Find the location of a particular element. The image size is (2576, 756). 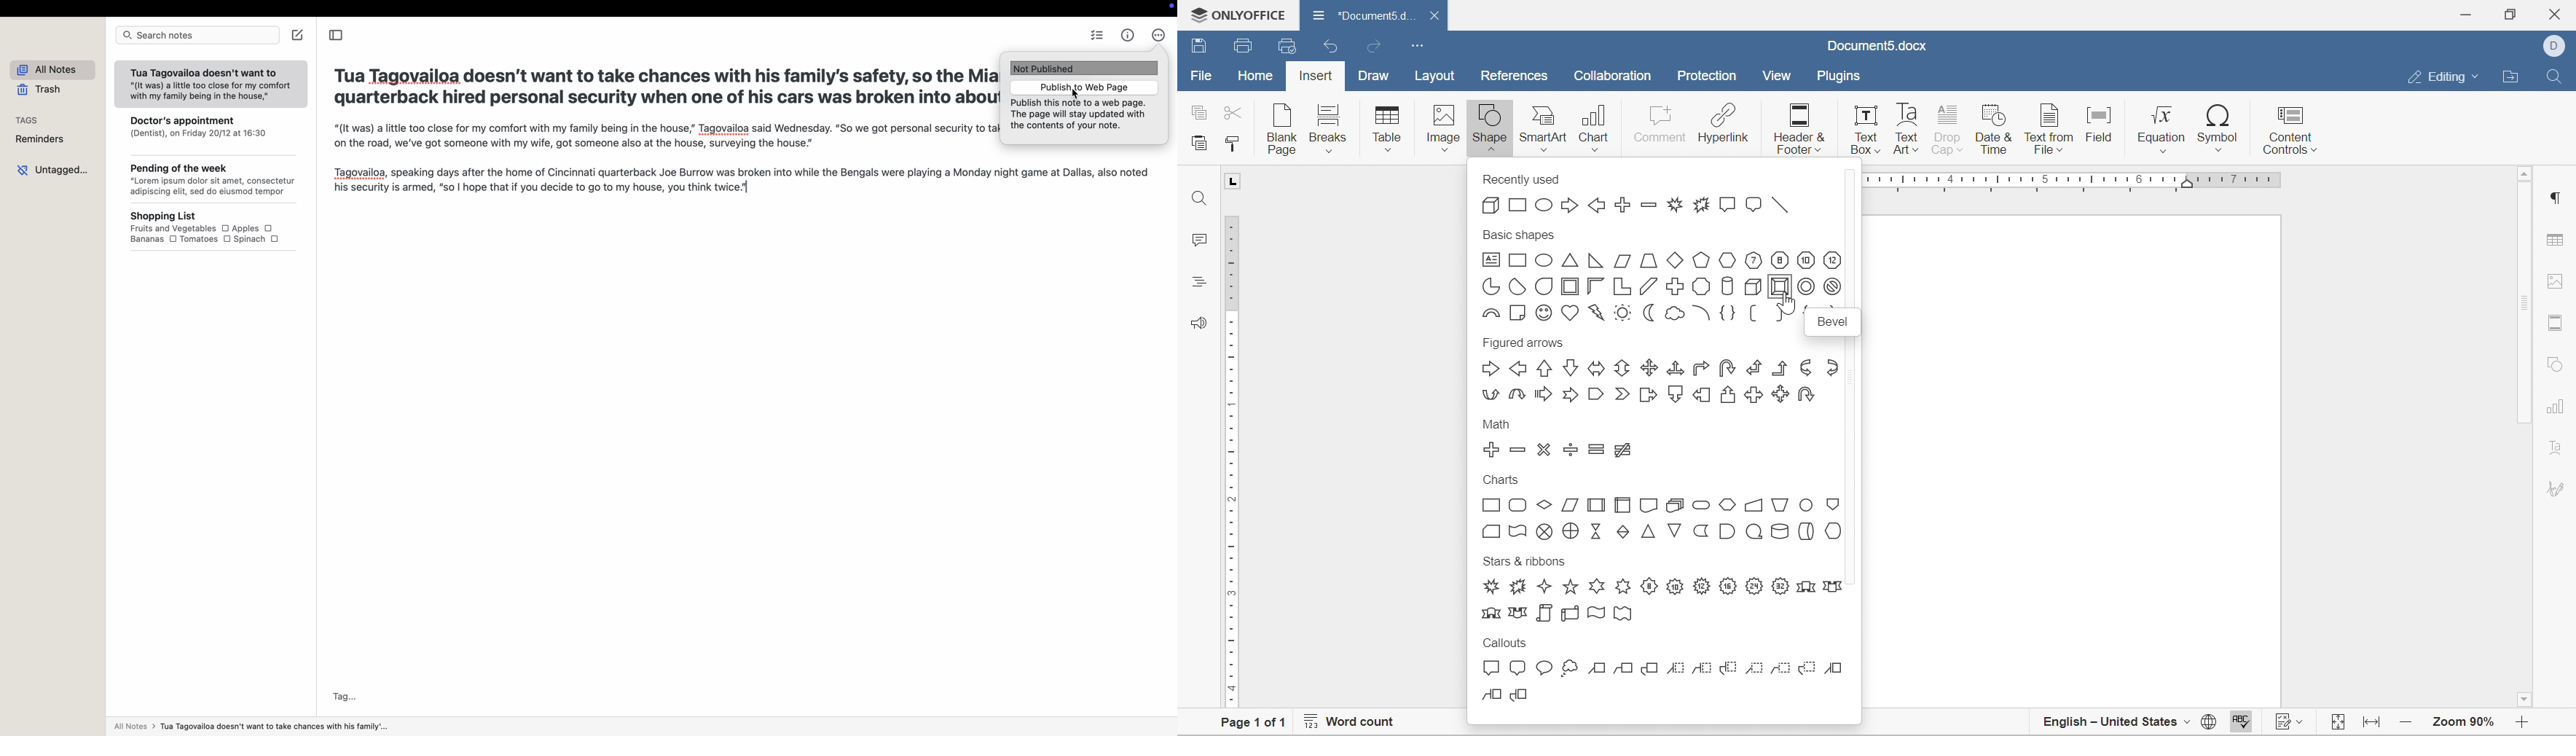

cursor is located at coordinates (1073, 96).